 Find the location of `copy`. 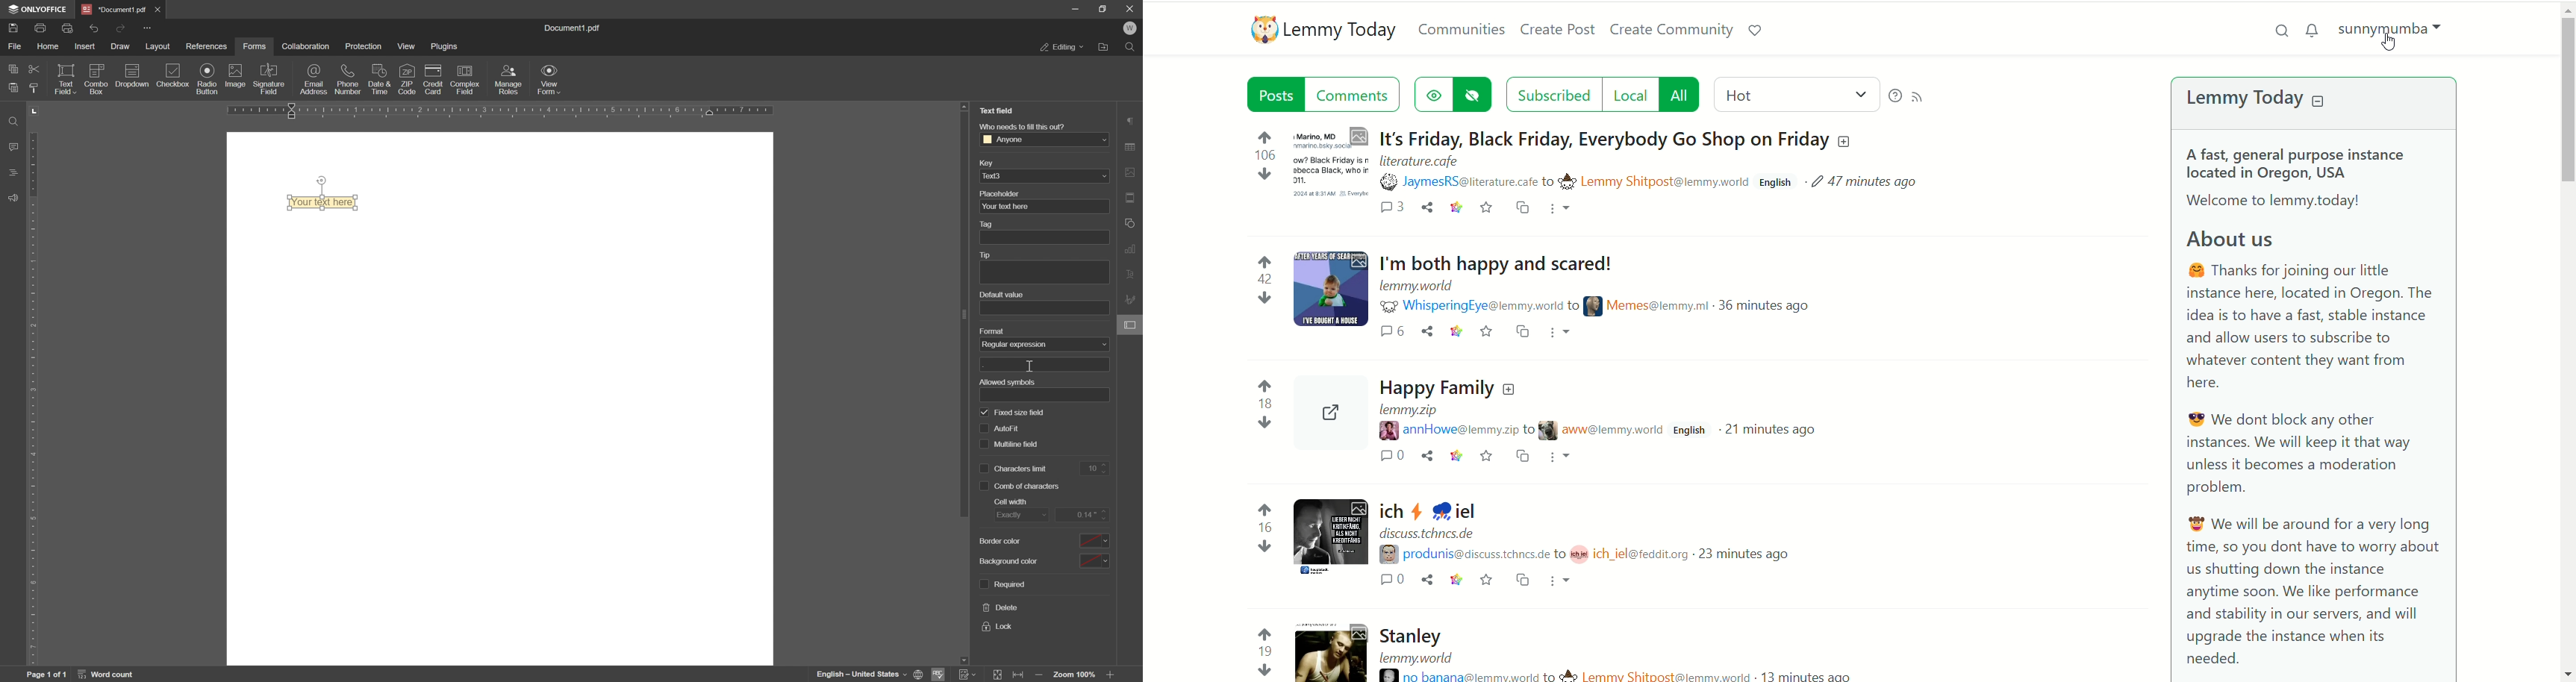

copy is located at coordinates (11, 69).